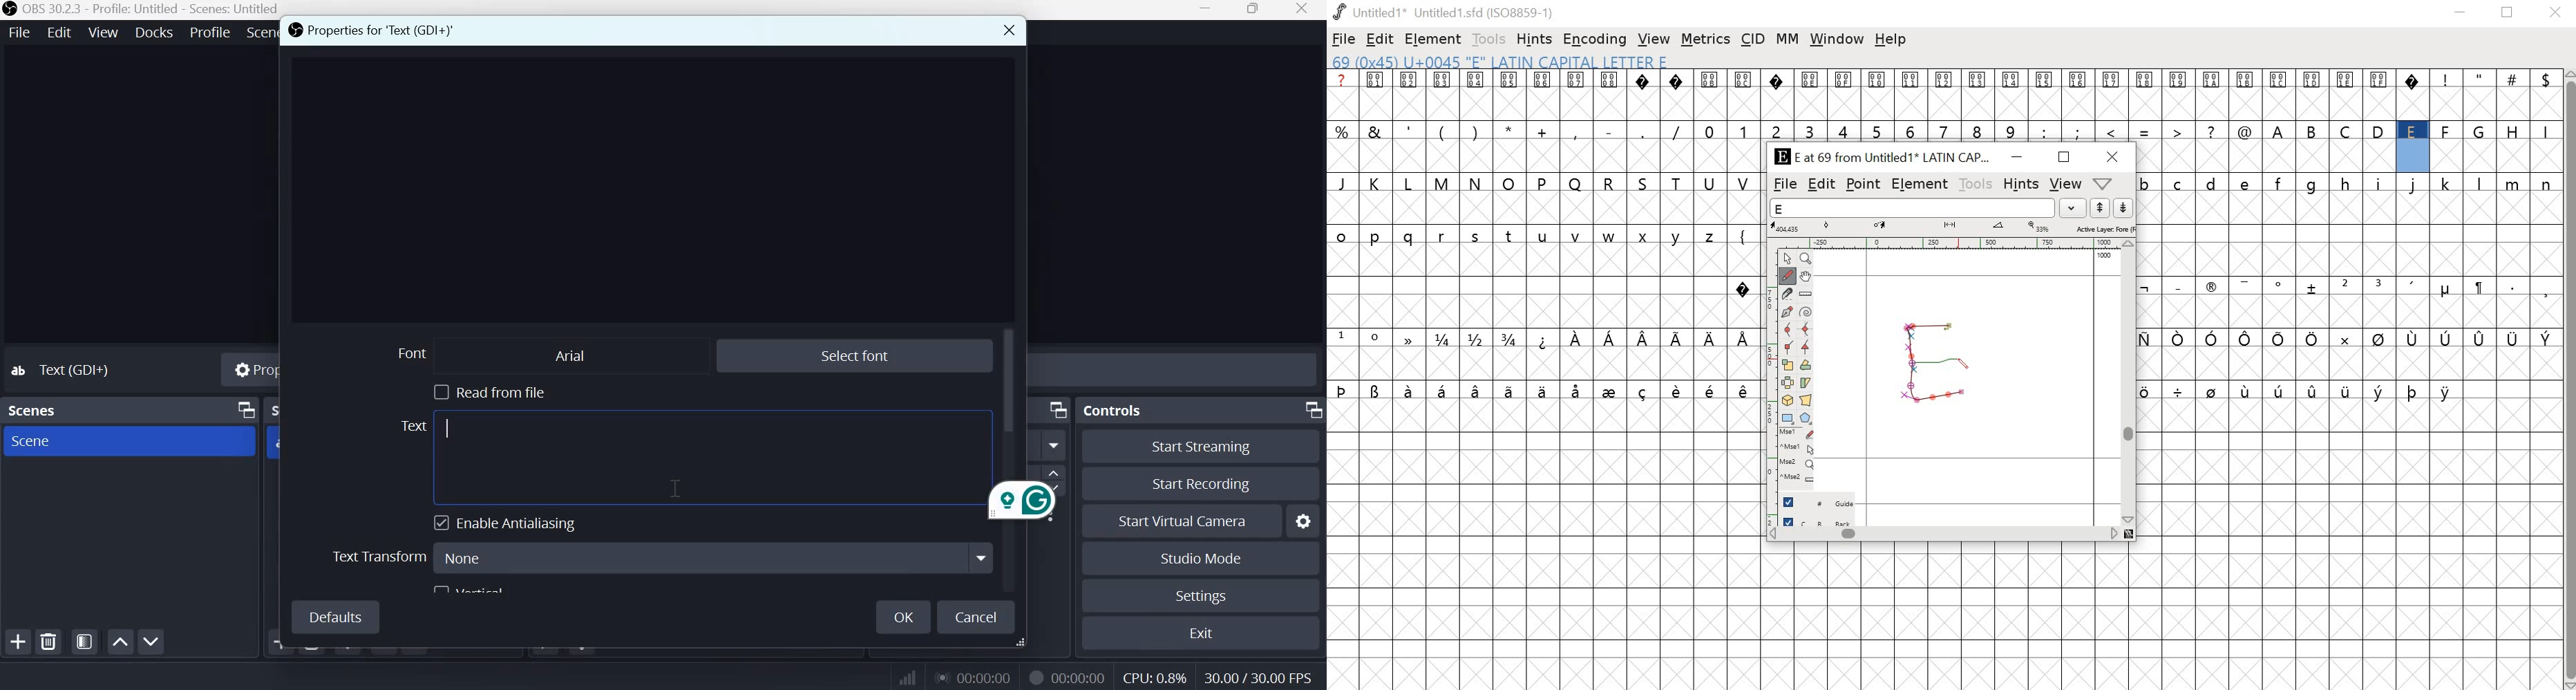 The image size is (2576, 700). Describe the element at coordinates (1303, 521) in the screenshot. I see `Configure virtual camera` at that location.